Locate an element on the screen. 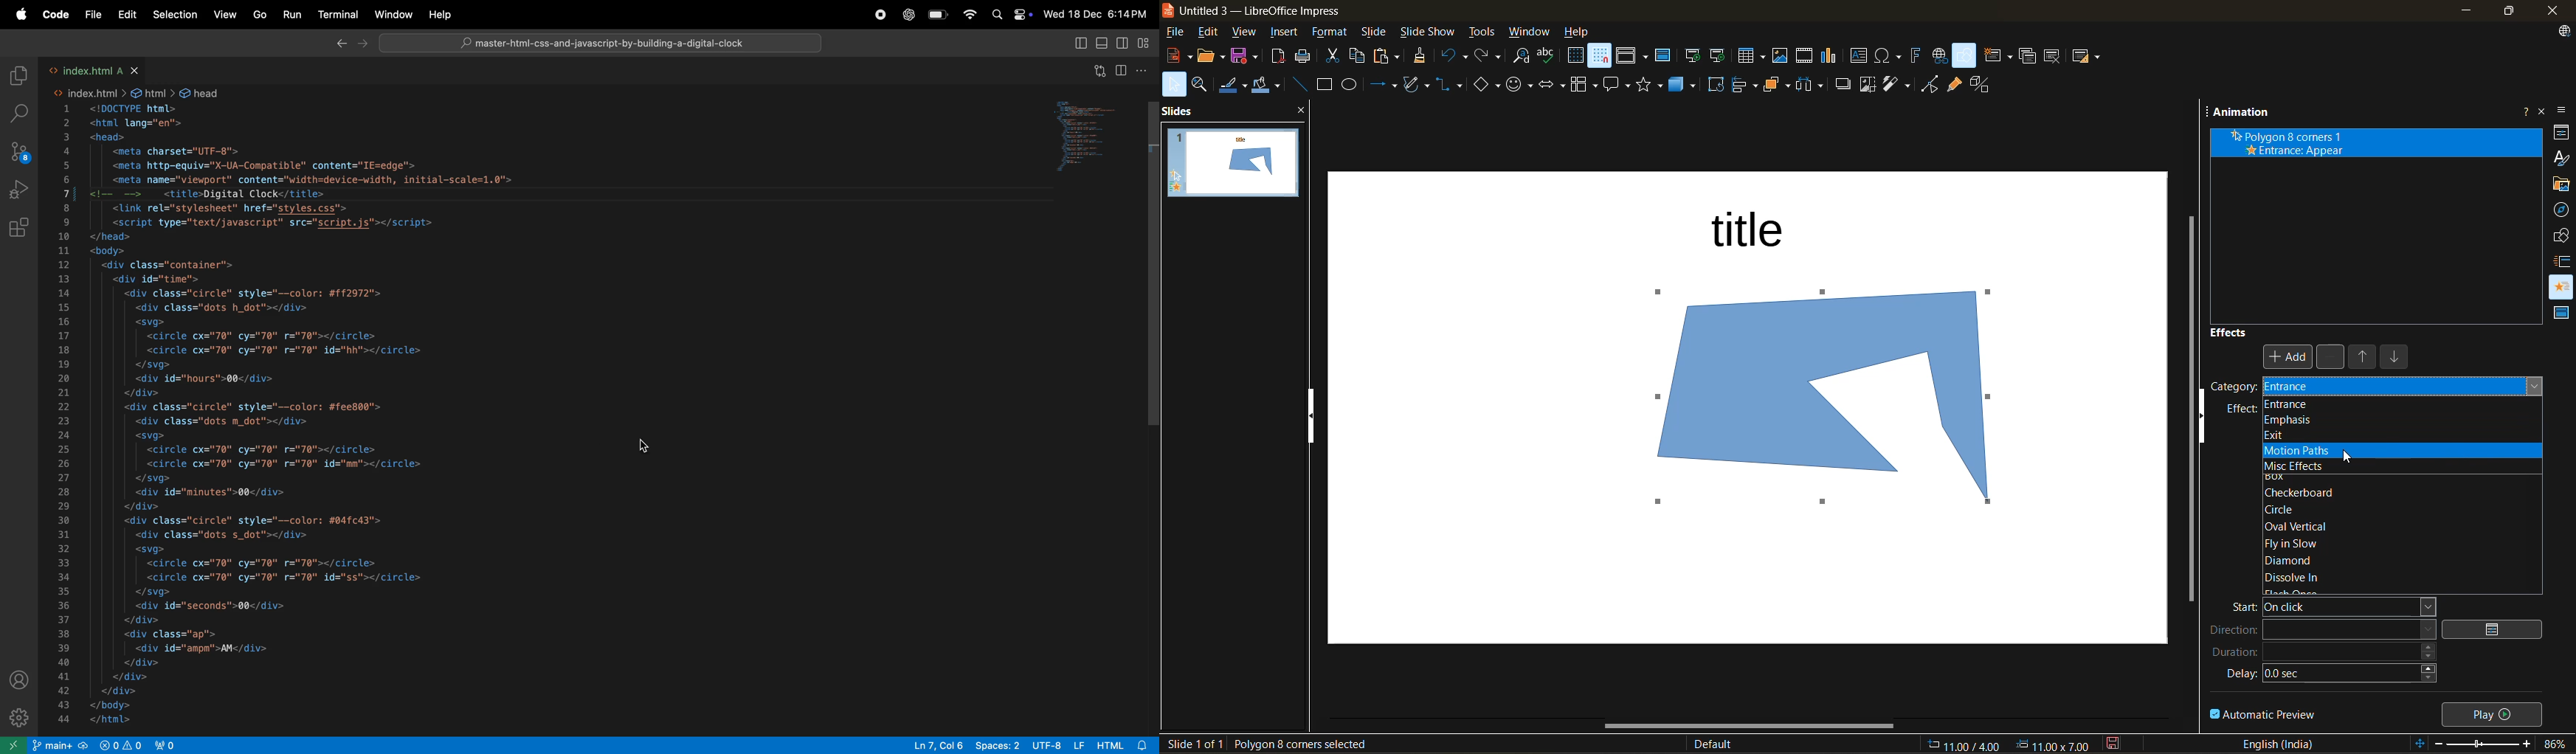  explore is located at coordinates (18, 77).